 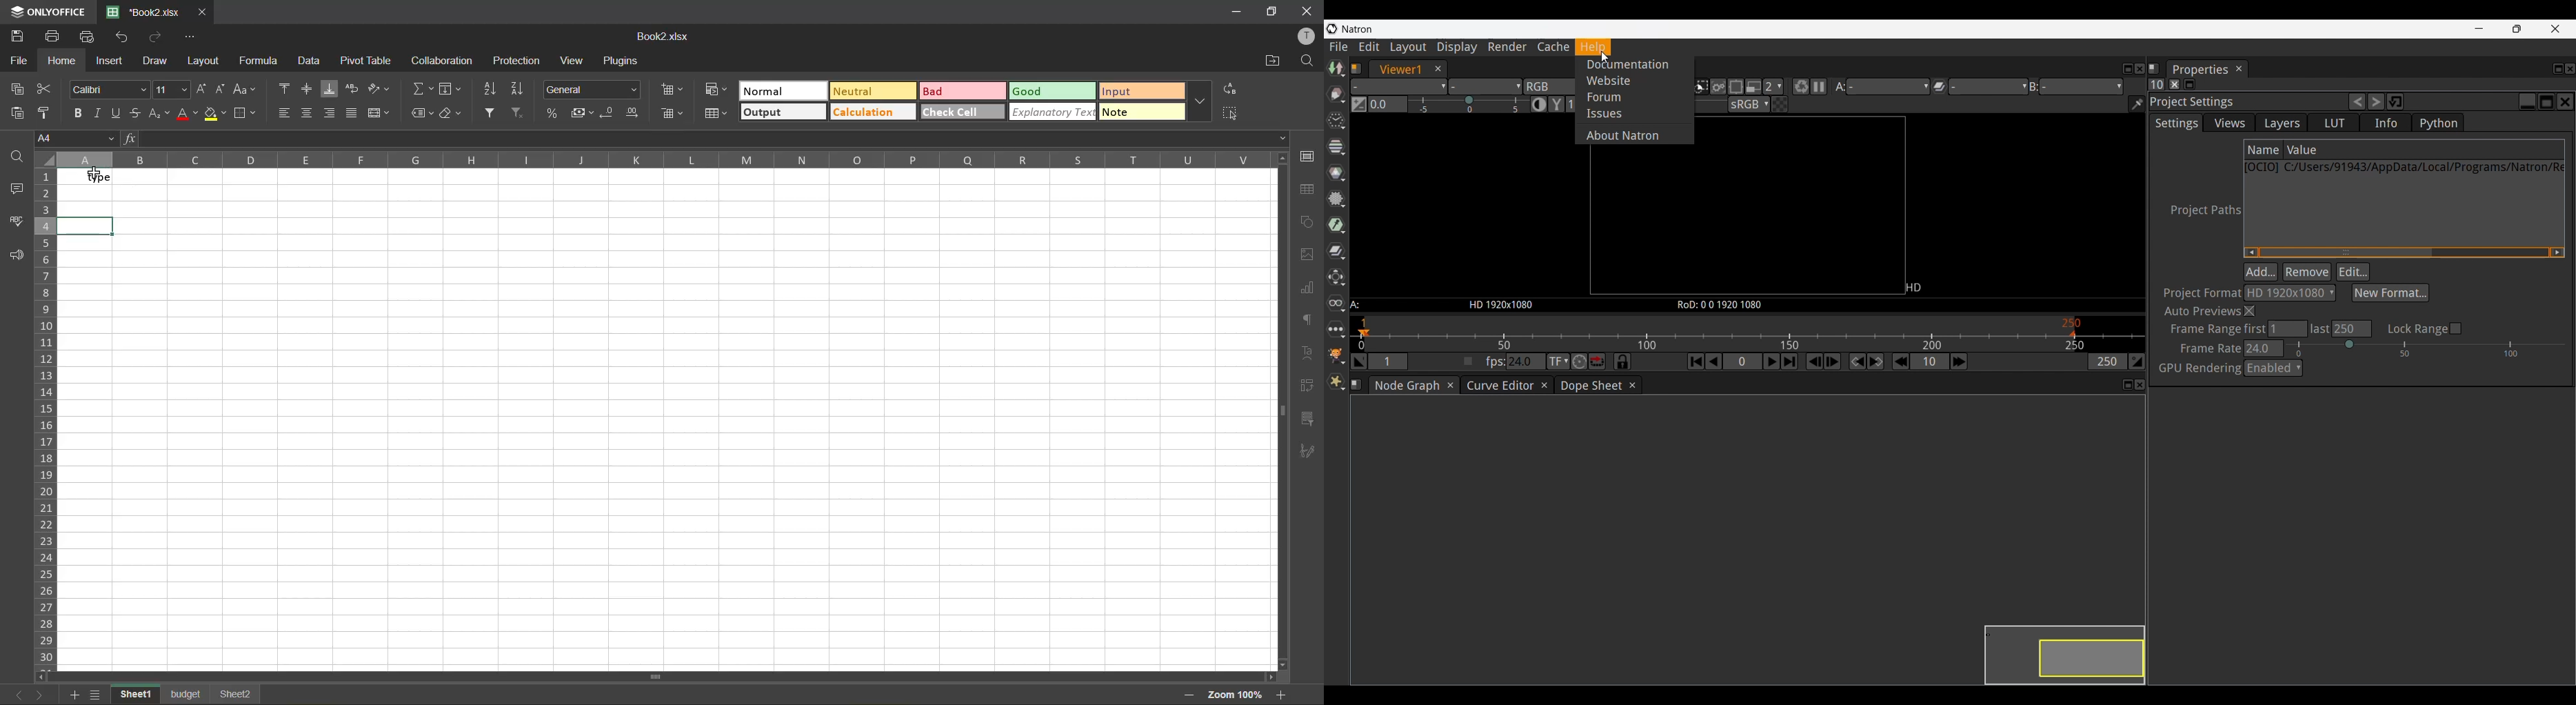 What do you see at coordinates (1307, 322) in the screenshot?
I see `paragraph` at bounding box center [1307, 322].